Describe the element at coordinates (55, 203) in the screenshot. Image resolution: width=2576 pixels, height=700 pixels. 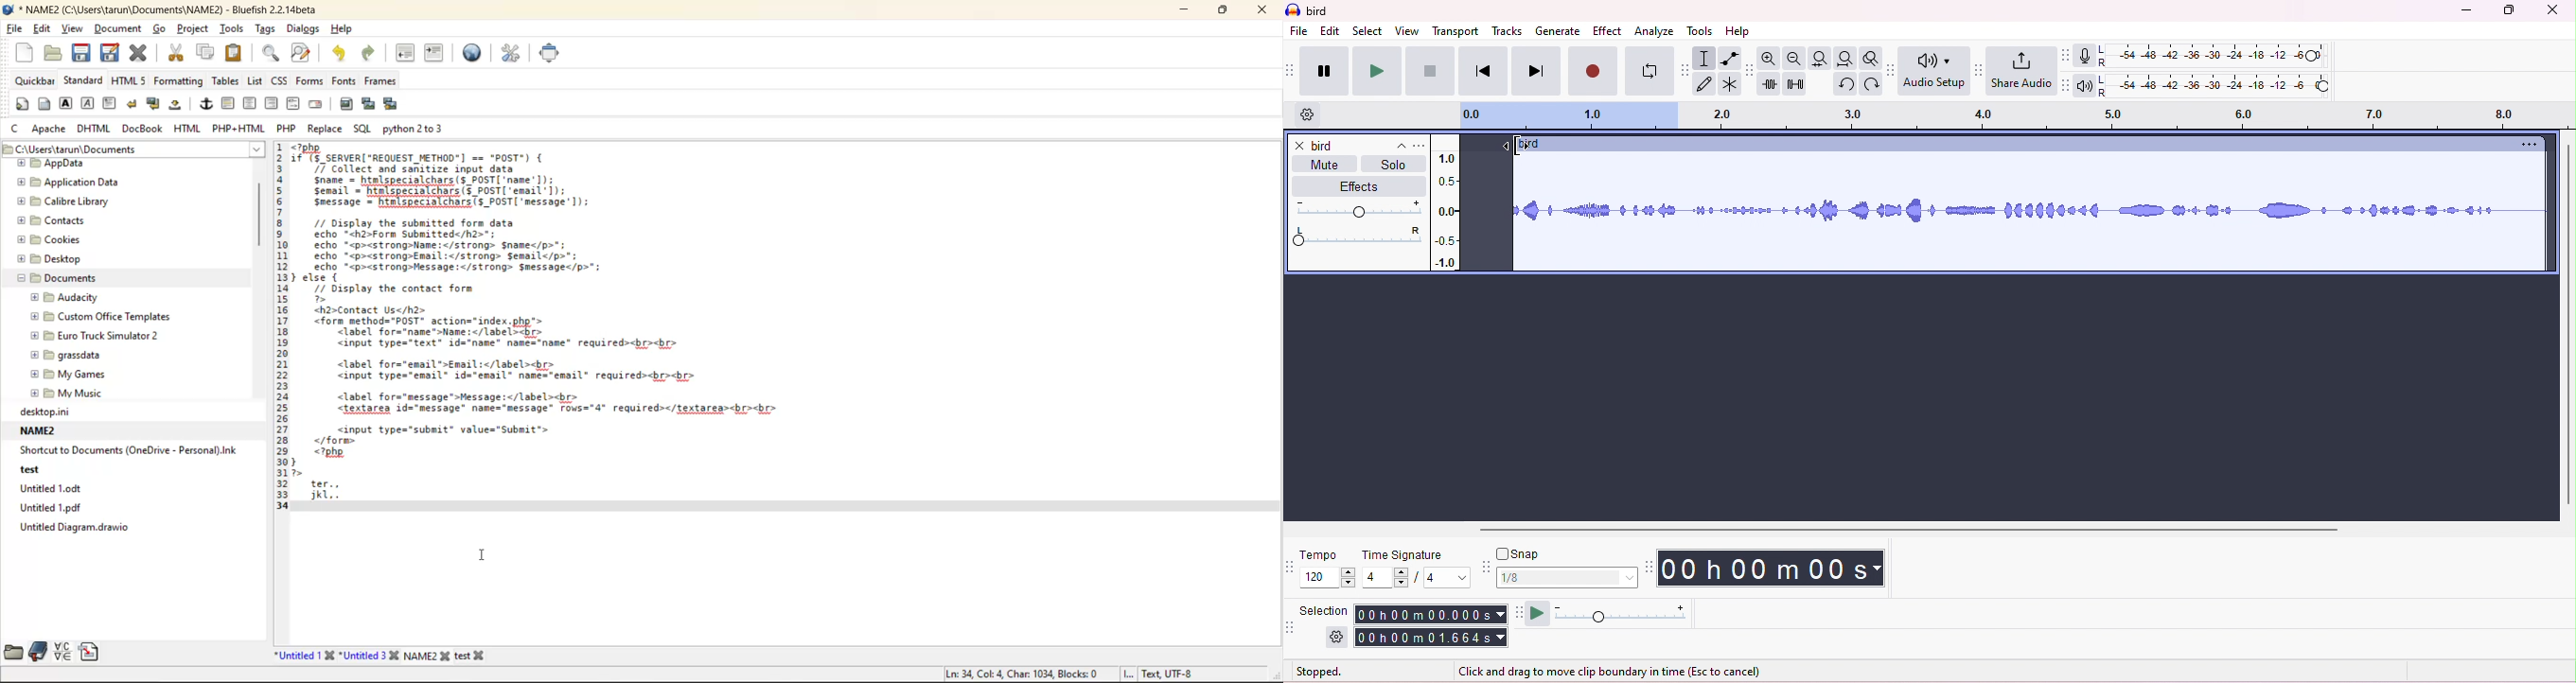
I see `Calibre Library` at that location.